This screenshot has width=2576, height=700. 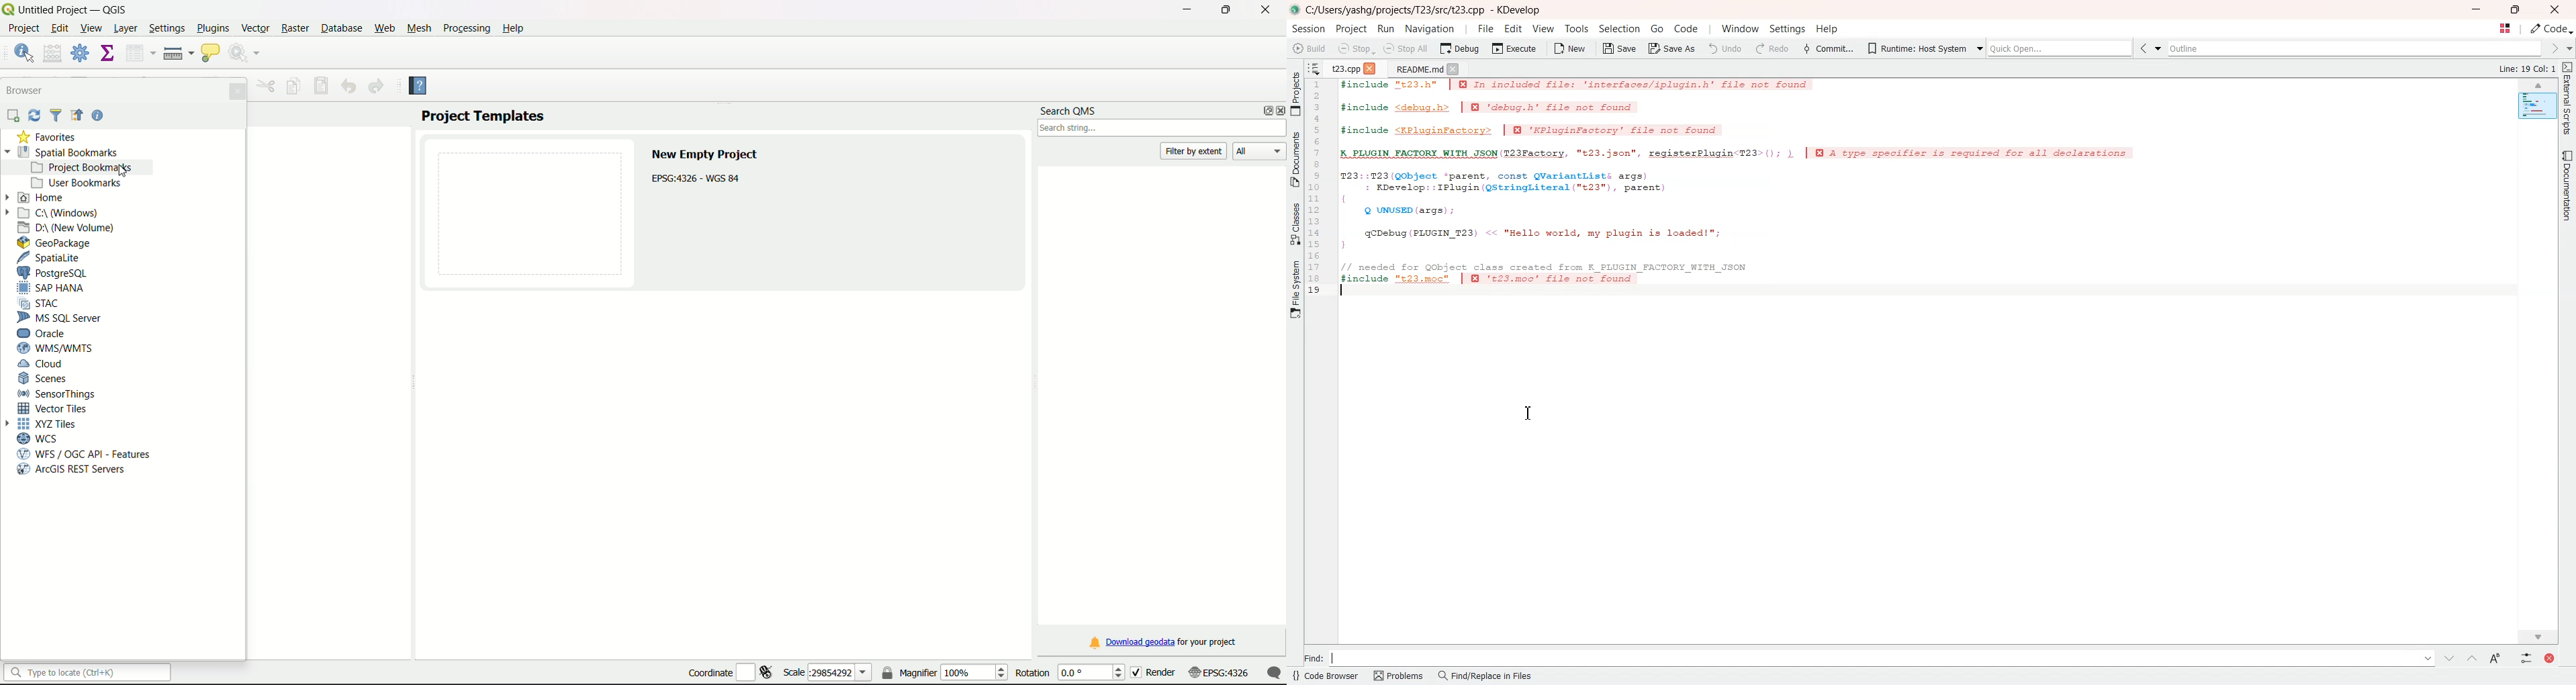 I want to click on Scenes, so click(x=45, y=379).